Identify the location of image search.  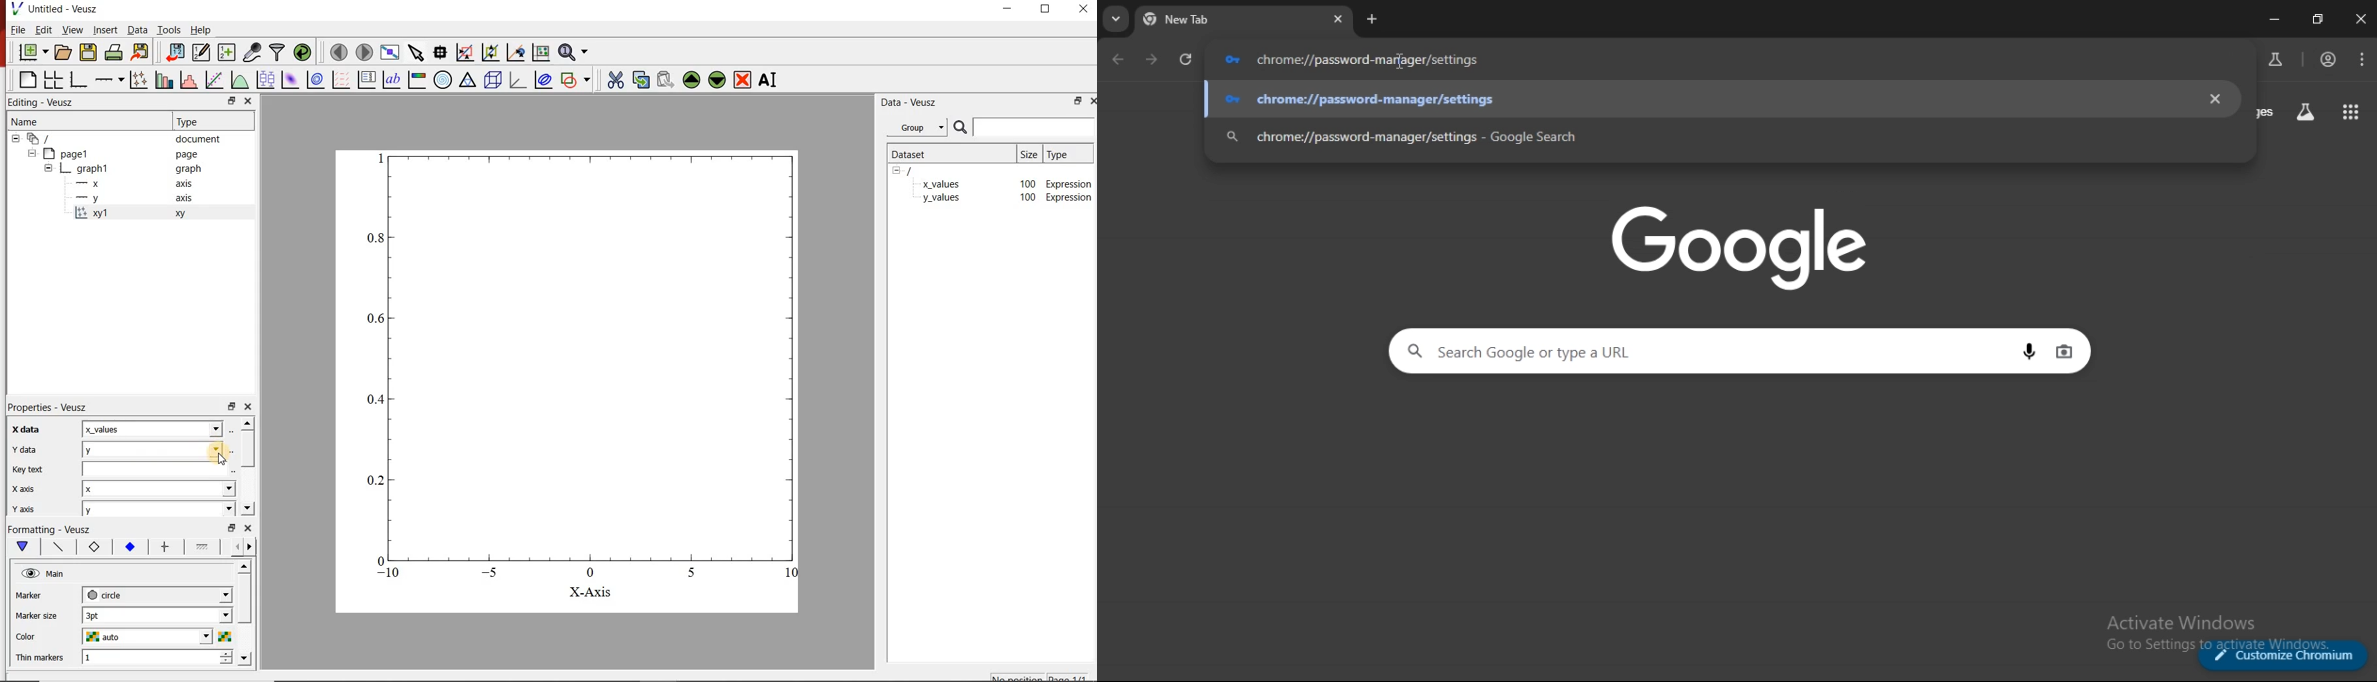
(2064, 352).